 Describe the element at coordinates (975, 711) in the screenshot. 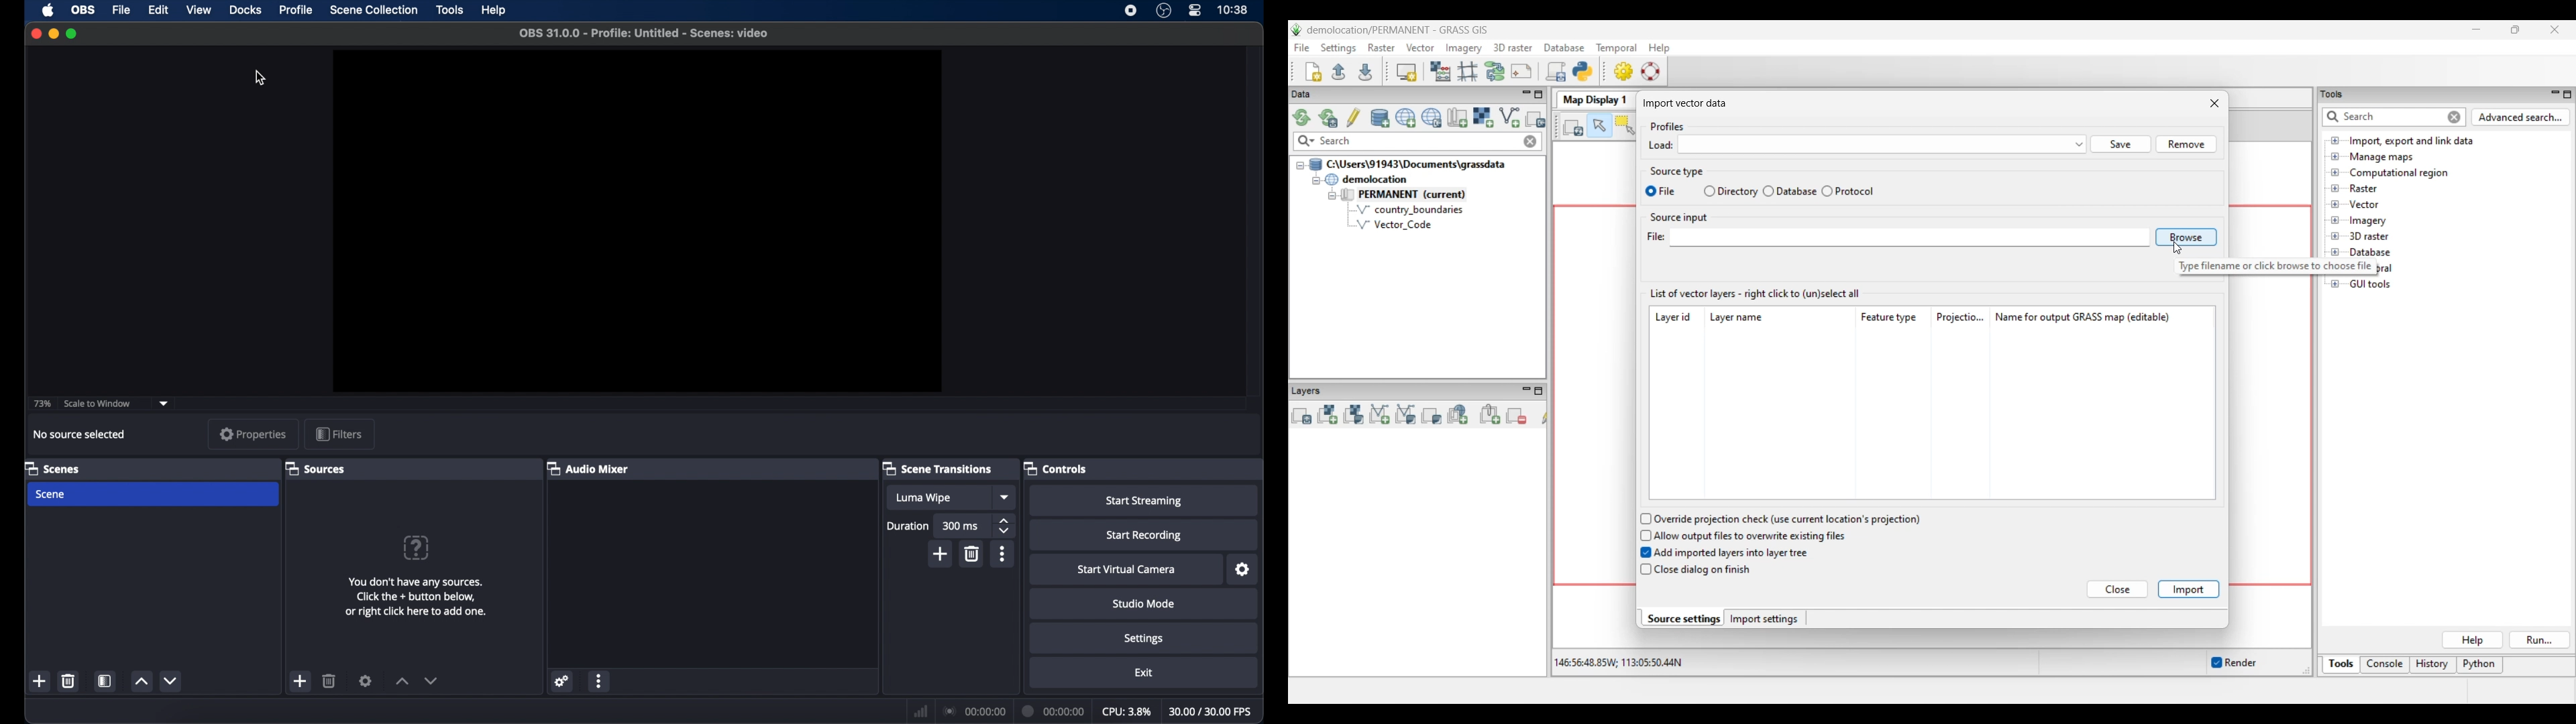

I see `00:00:00` at that location.